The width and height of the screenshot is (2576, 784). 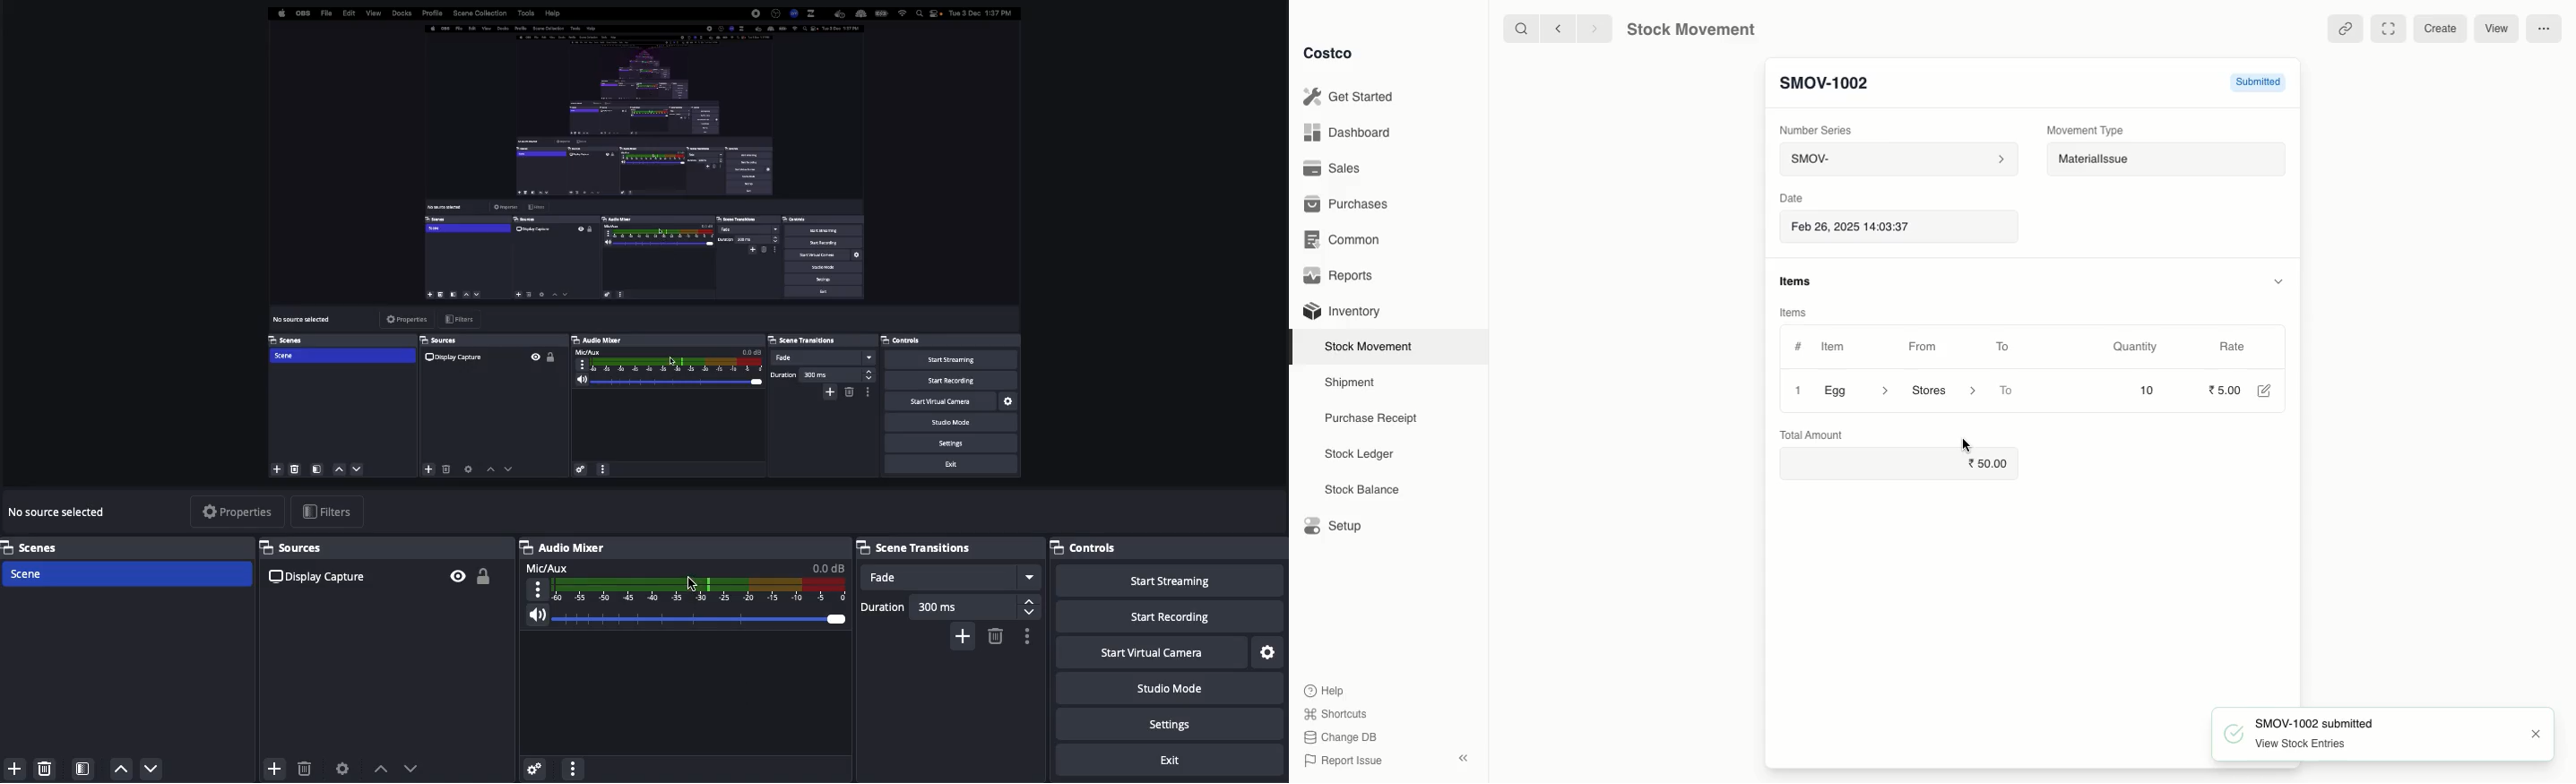 What do you see at coordinates (997, 635) in the screenshot?
I see `Remove` at bounding box center [997, 635].